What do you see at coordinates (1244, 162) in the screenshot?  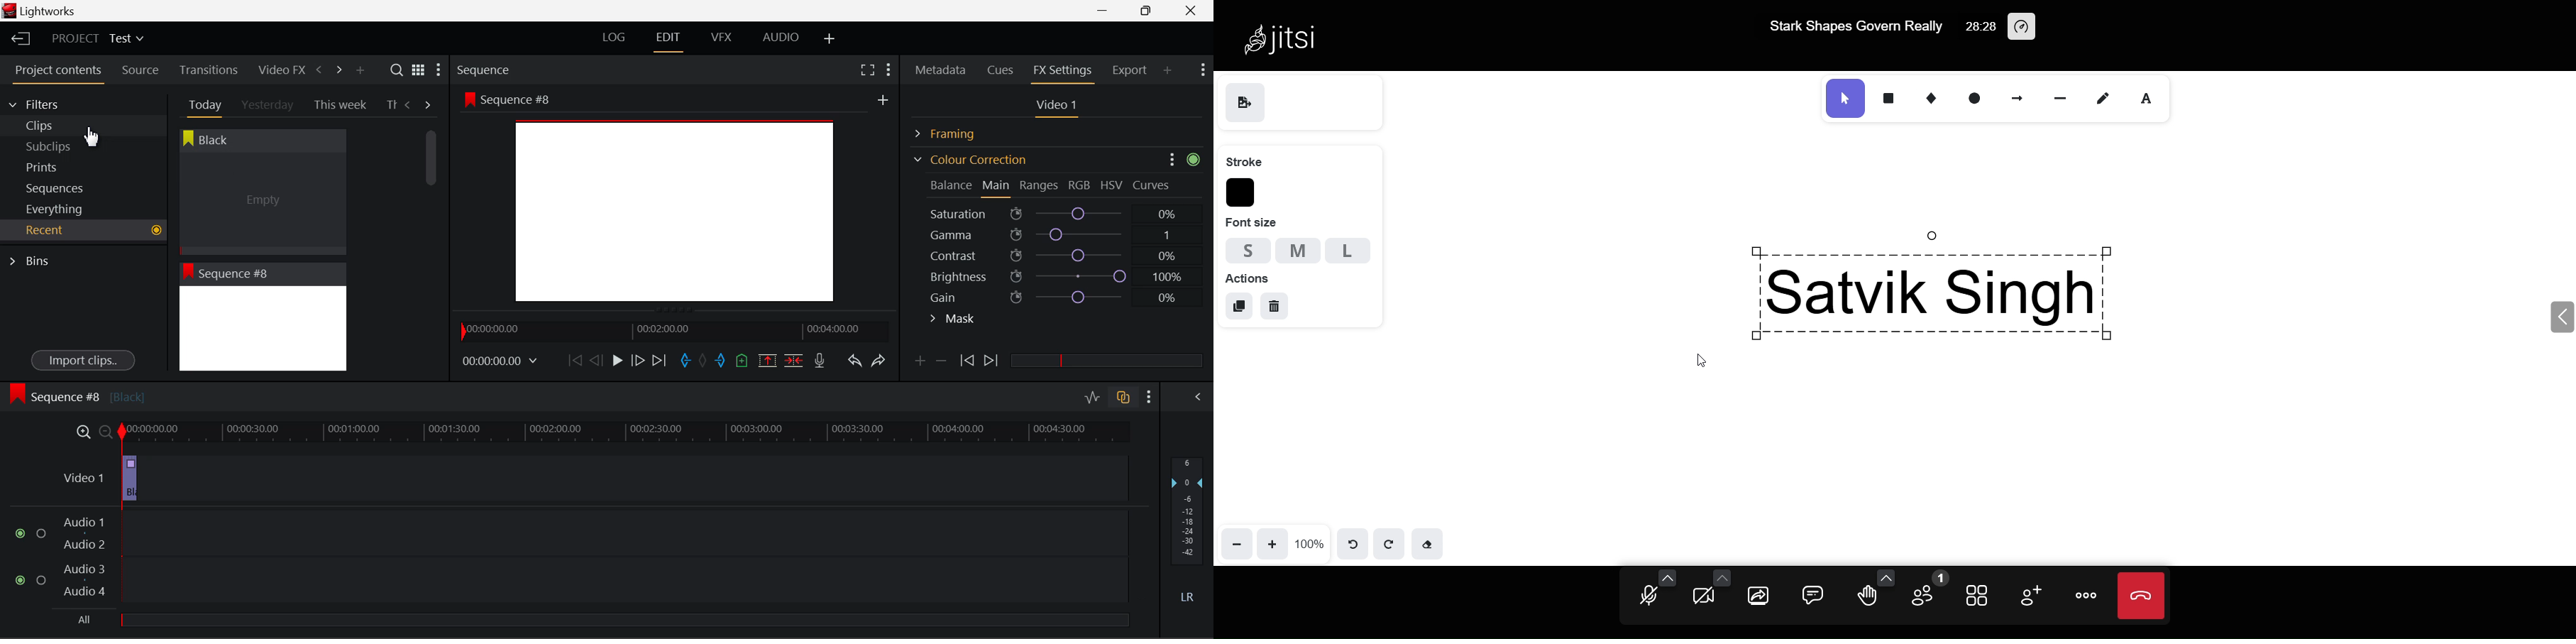 I see `stroke` at bounding box center [1244, 162].